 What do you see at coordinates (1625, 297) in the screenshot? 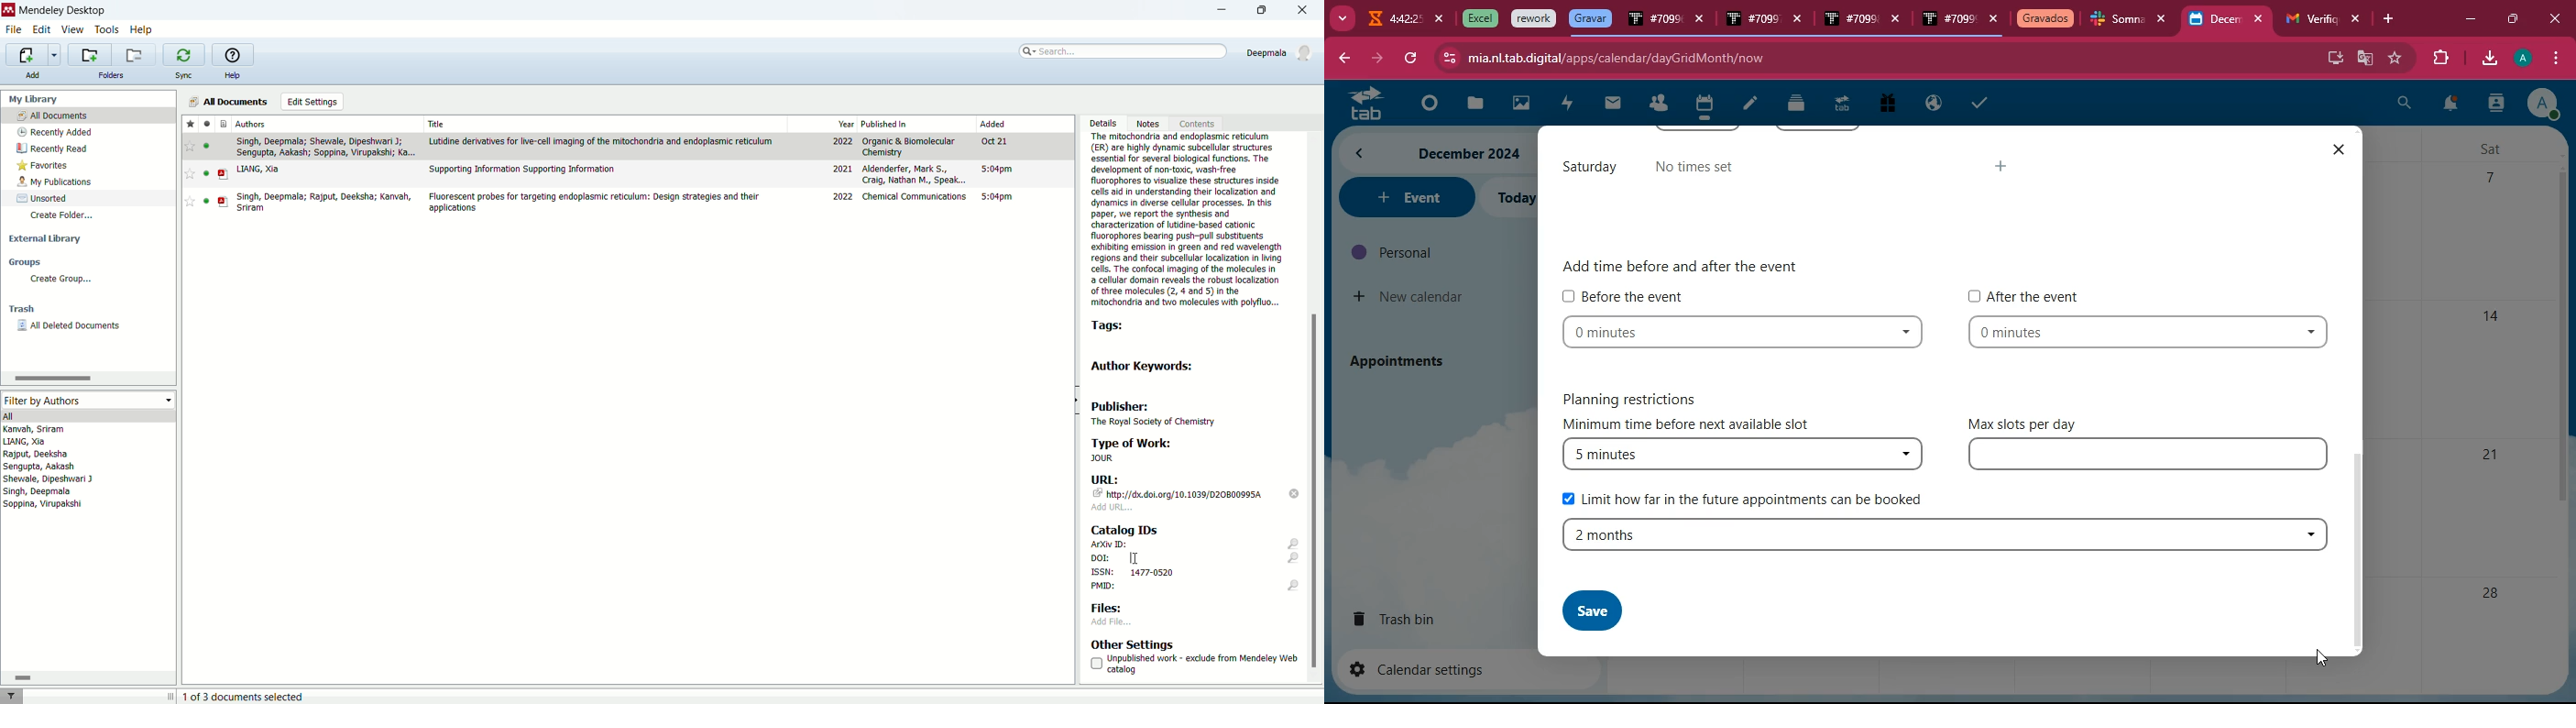
I see `Before the event` at bounding box center [1625, 297].